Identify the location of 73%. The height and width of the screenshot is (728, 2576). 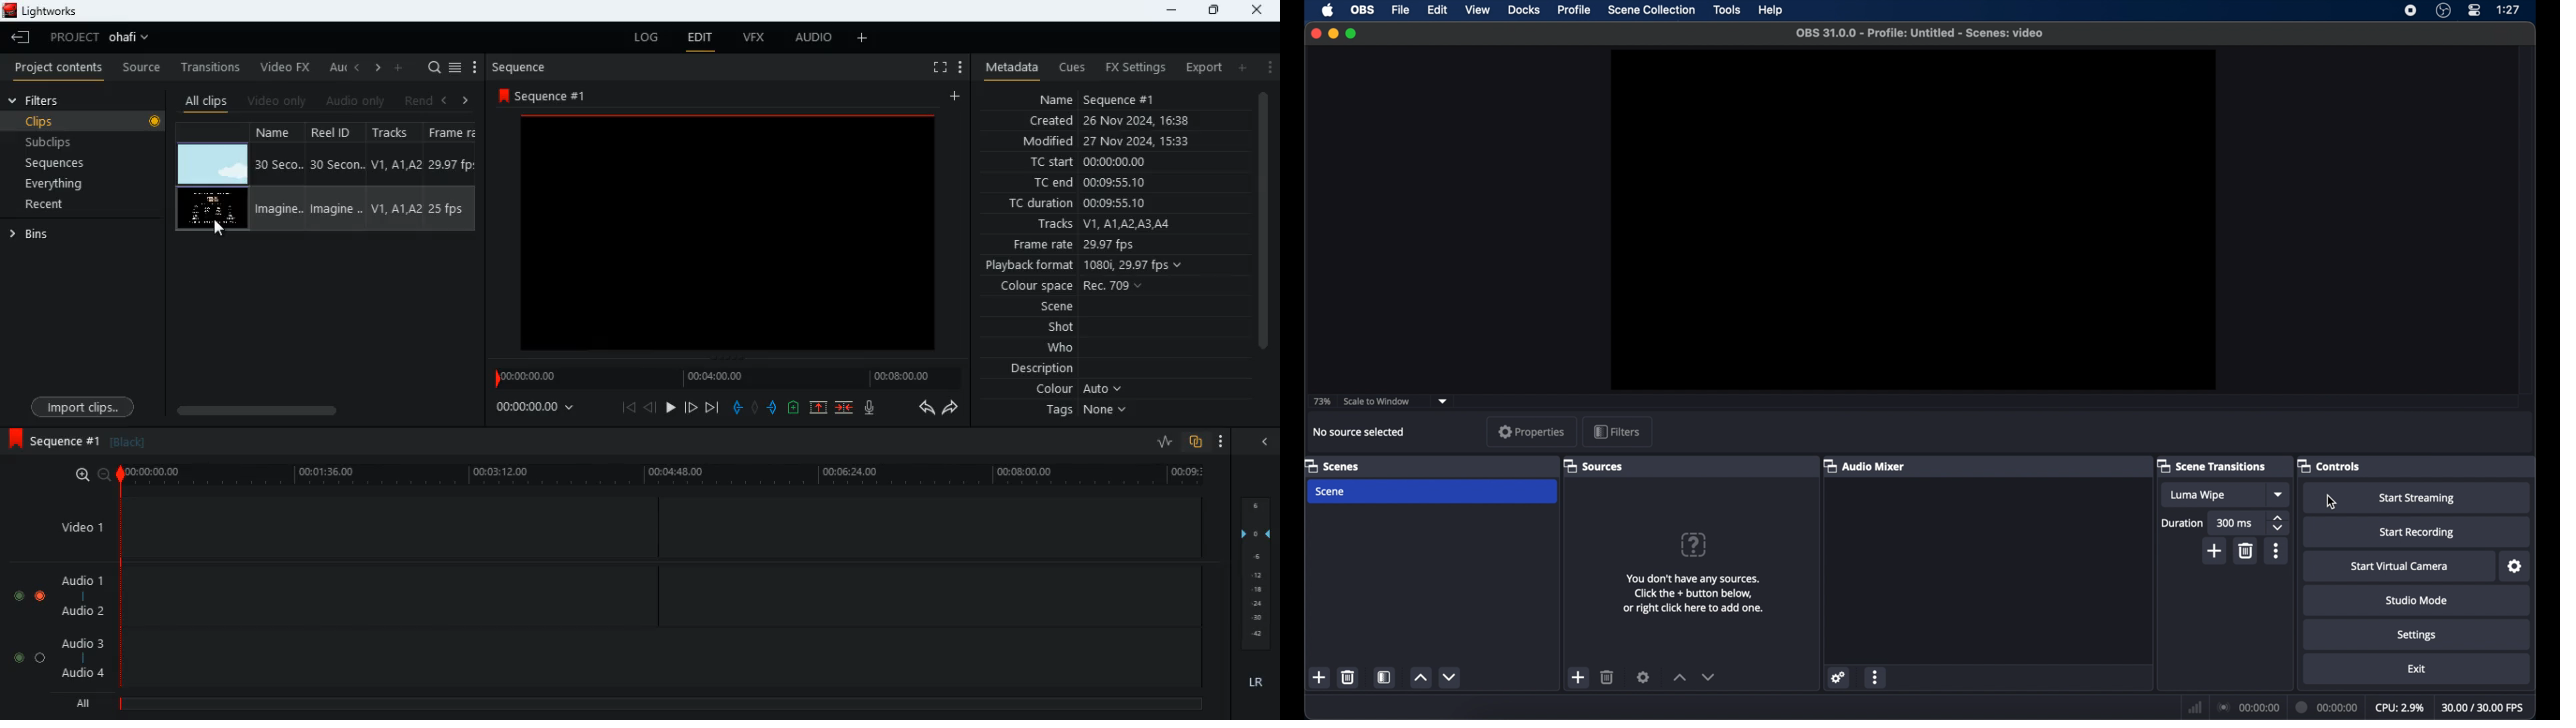
(1321, 402).